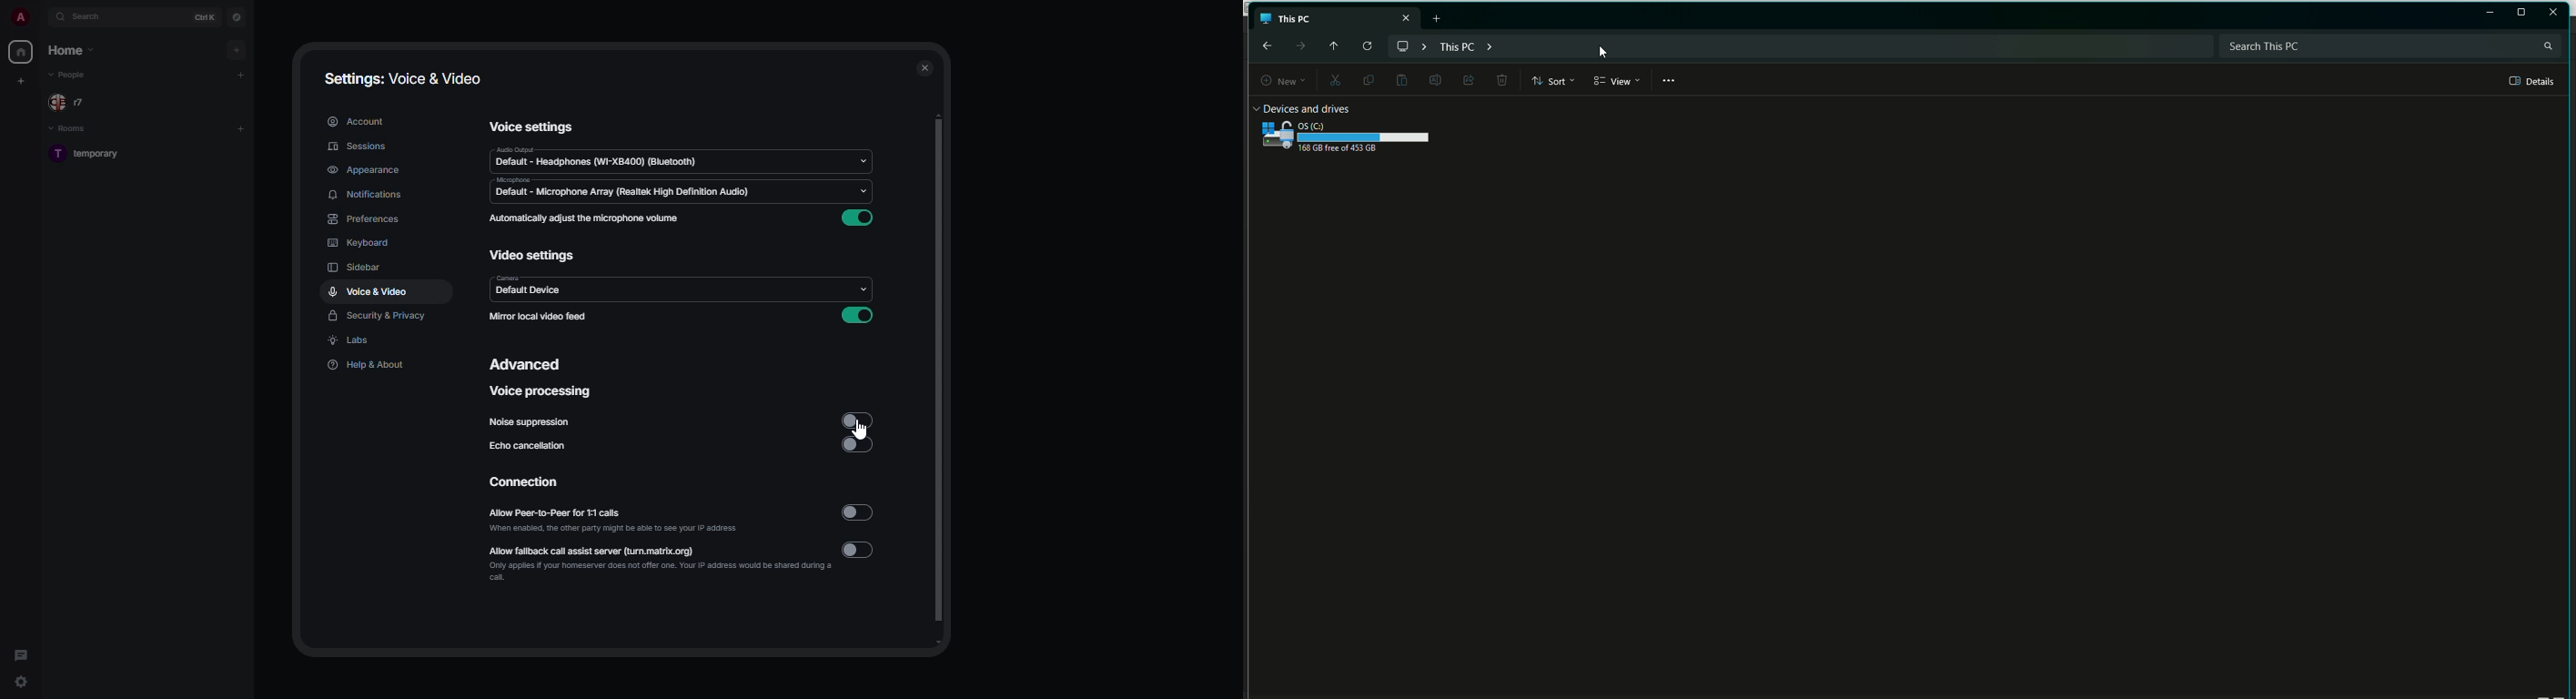 The height and width of the screenshot is (700, 2576). What do you see at coordinates (522, 481) in the screenshot?
I see `connection` at bounding box center [522, 481].